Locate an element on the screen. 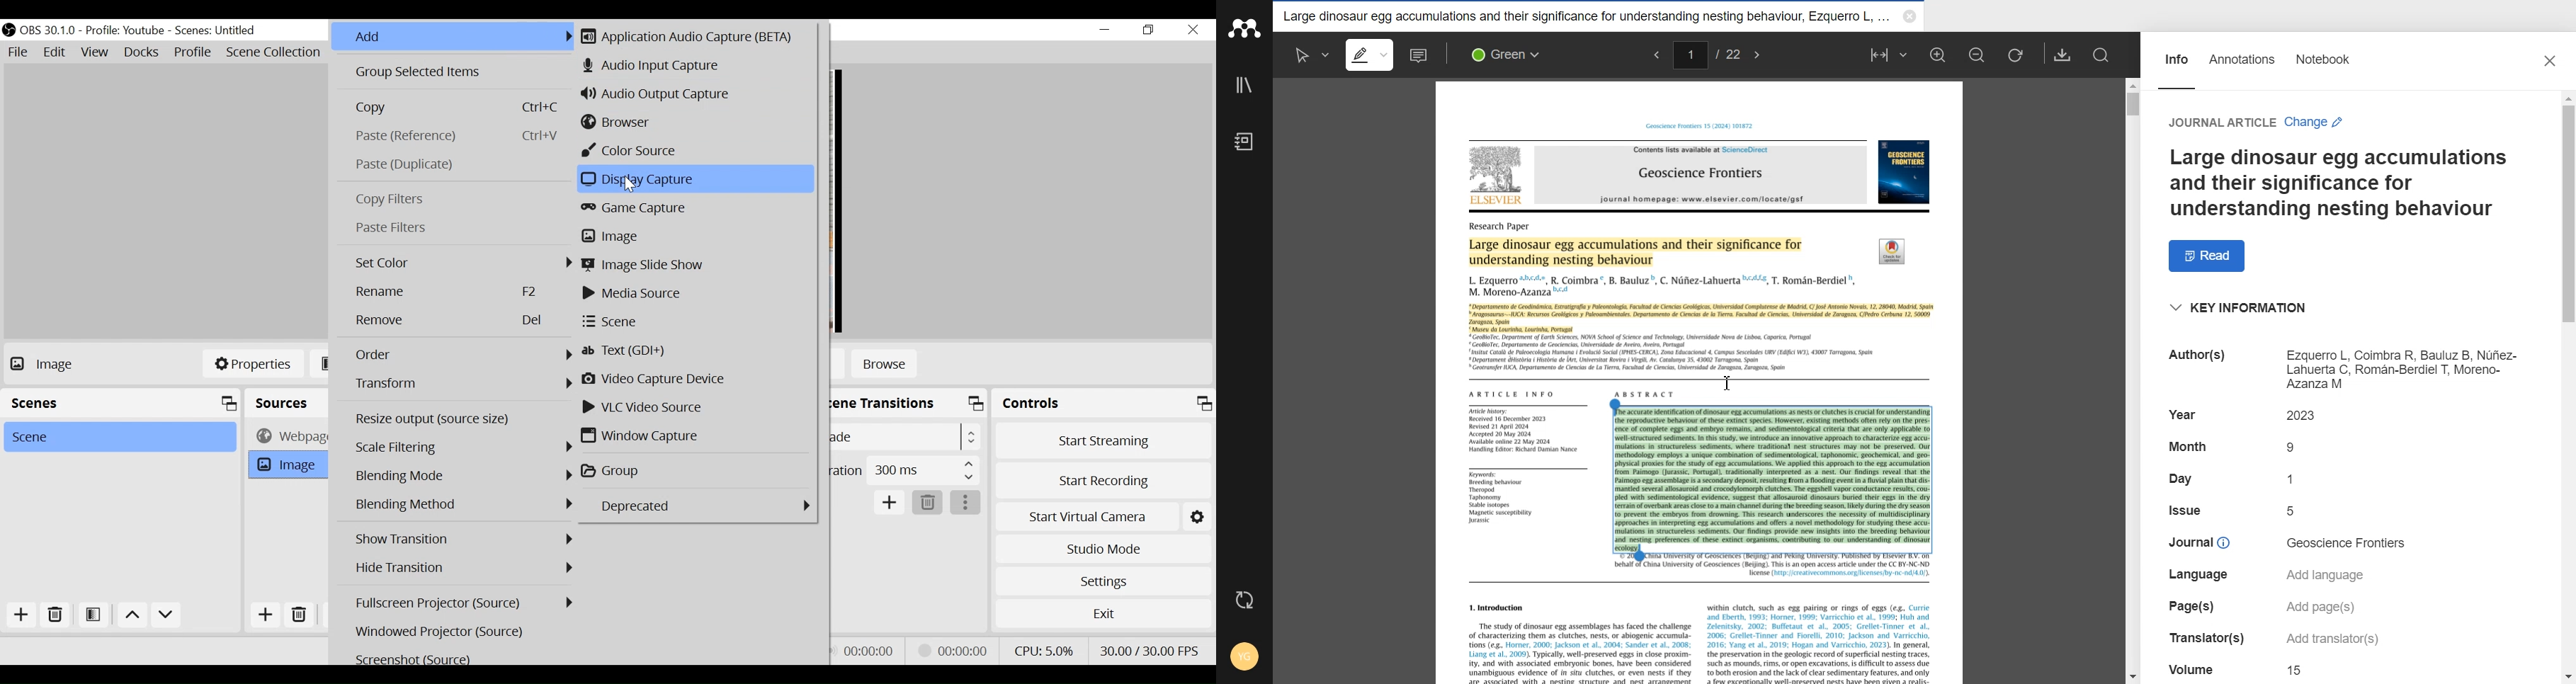 This screenshot has height=700, width=2576. Frame Per Second is located at coordinates (1149, 650).